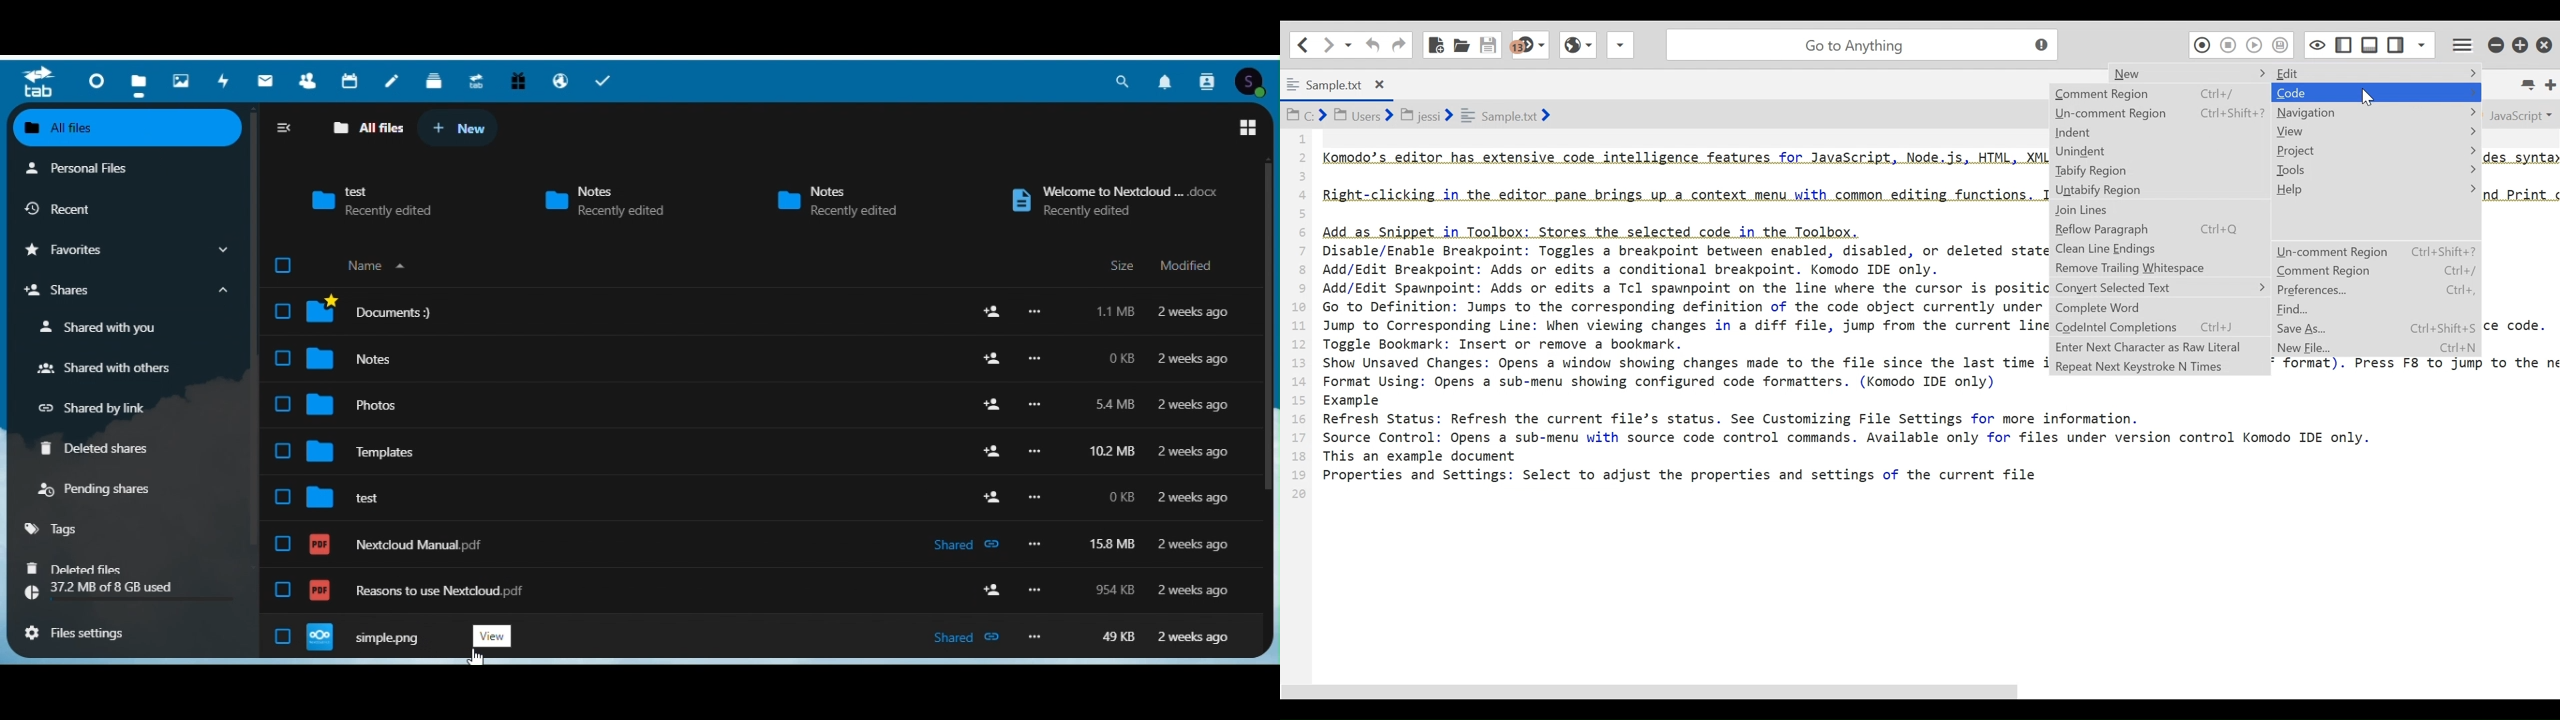  Describe the element at coordinates (371, 310) in the screenshot. I see `documents:)` at that location.